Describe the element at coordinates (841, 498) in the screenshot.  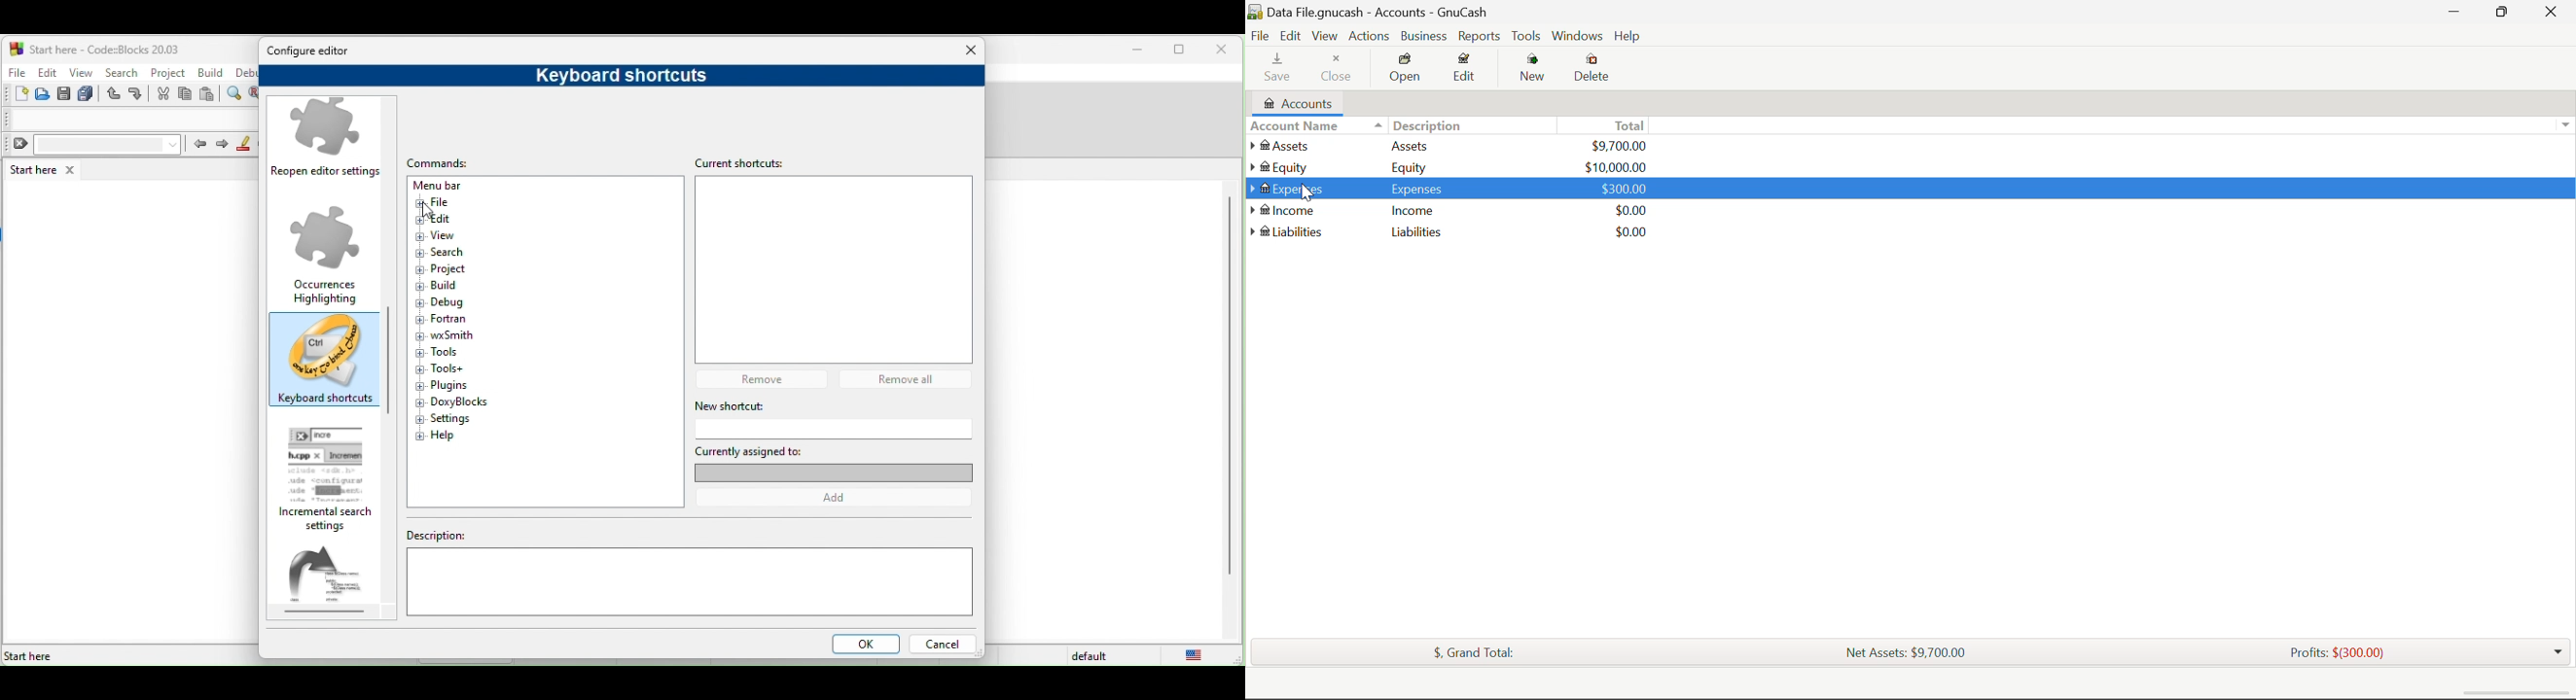
I see `add` at that location.